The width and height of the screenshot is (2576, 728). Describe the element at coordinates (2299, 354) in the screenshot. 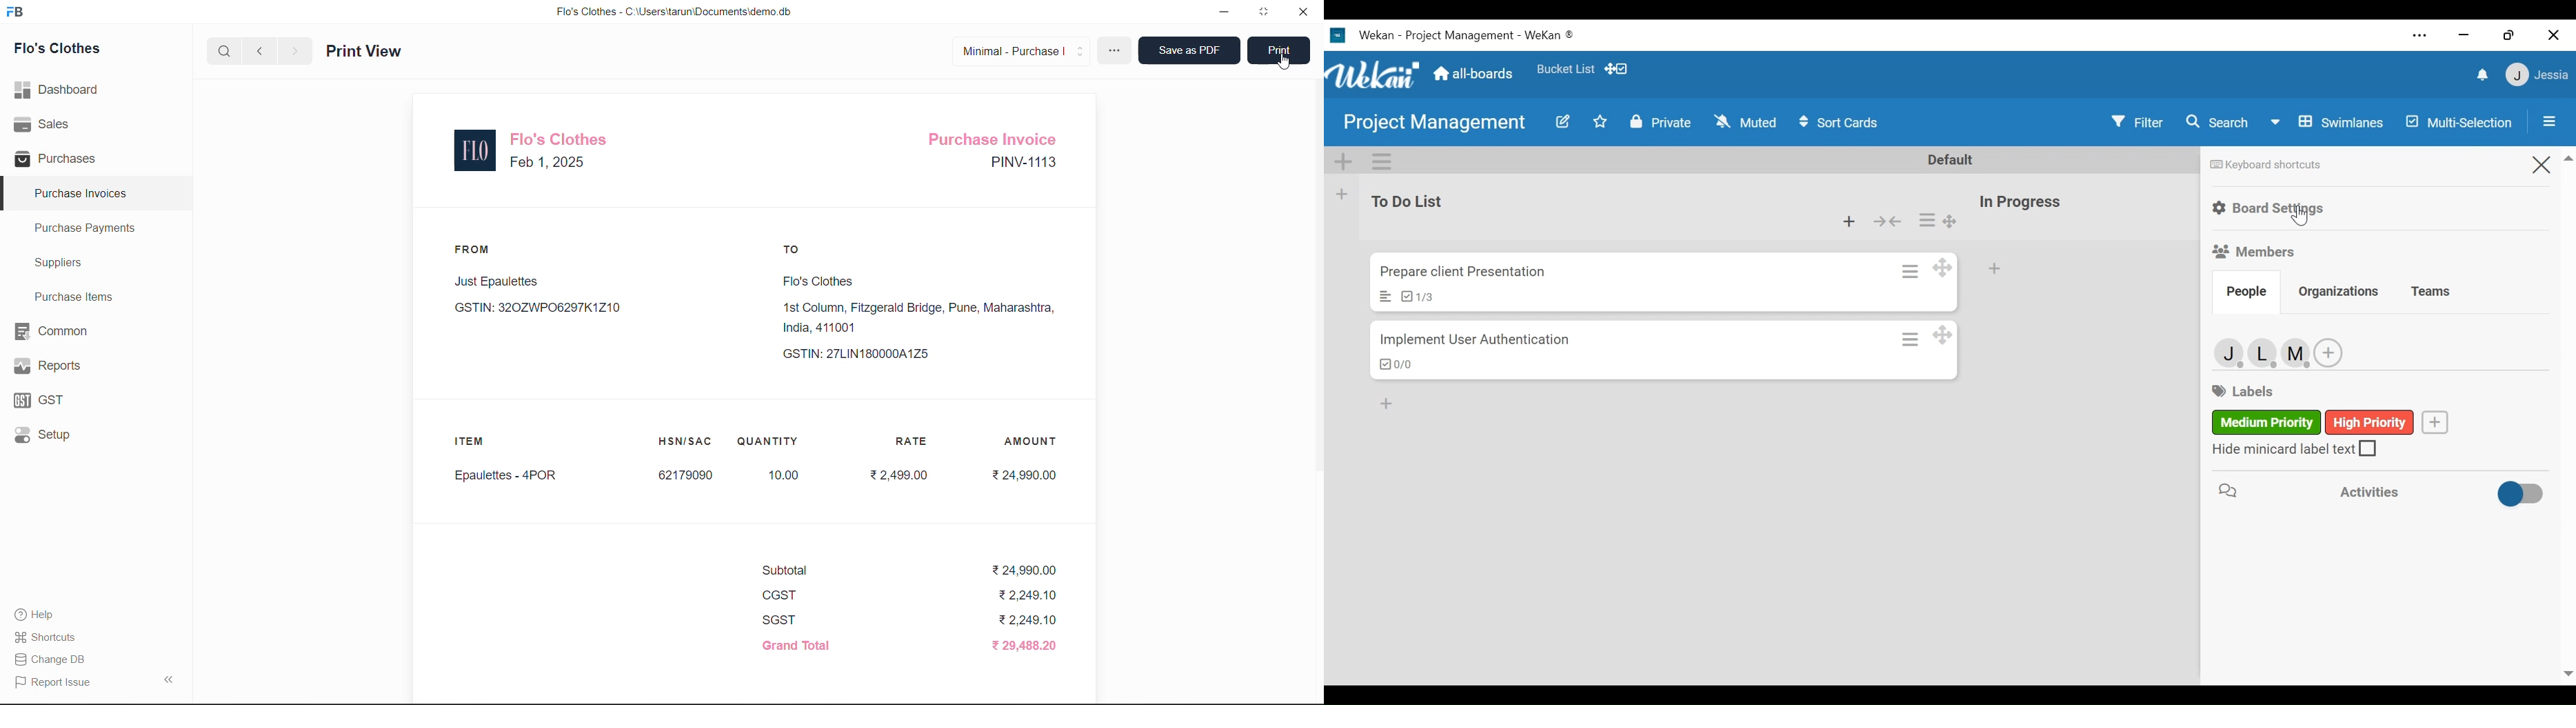

I see `member 3` at that location.